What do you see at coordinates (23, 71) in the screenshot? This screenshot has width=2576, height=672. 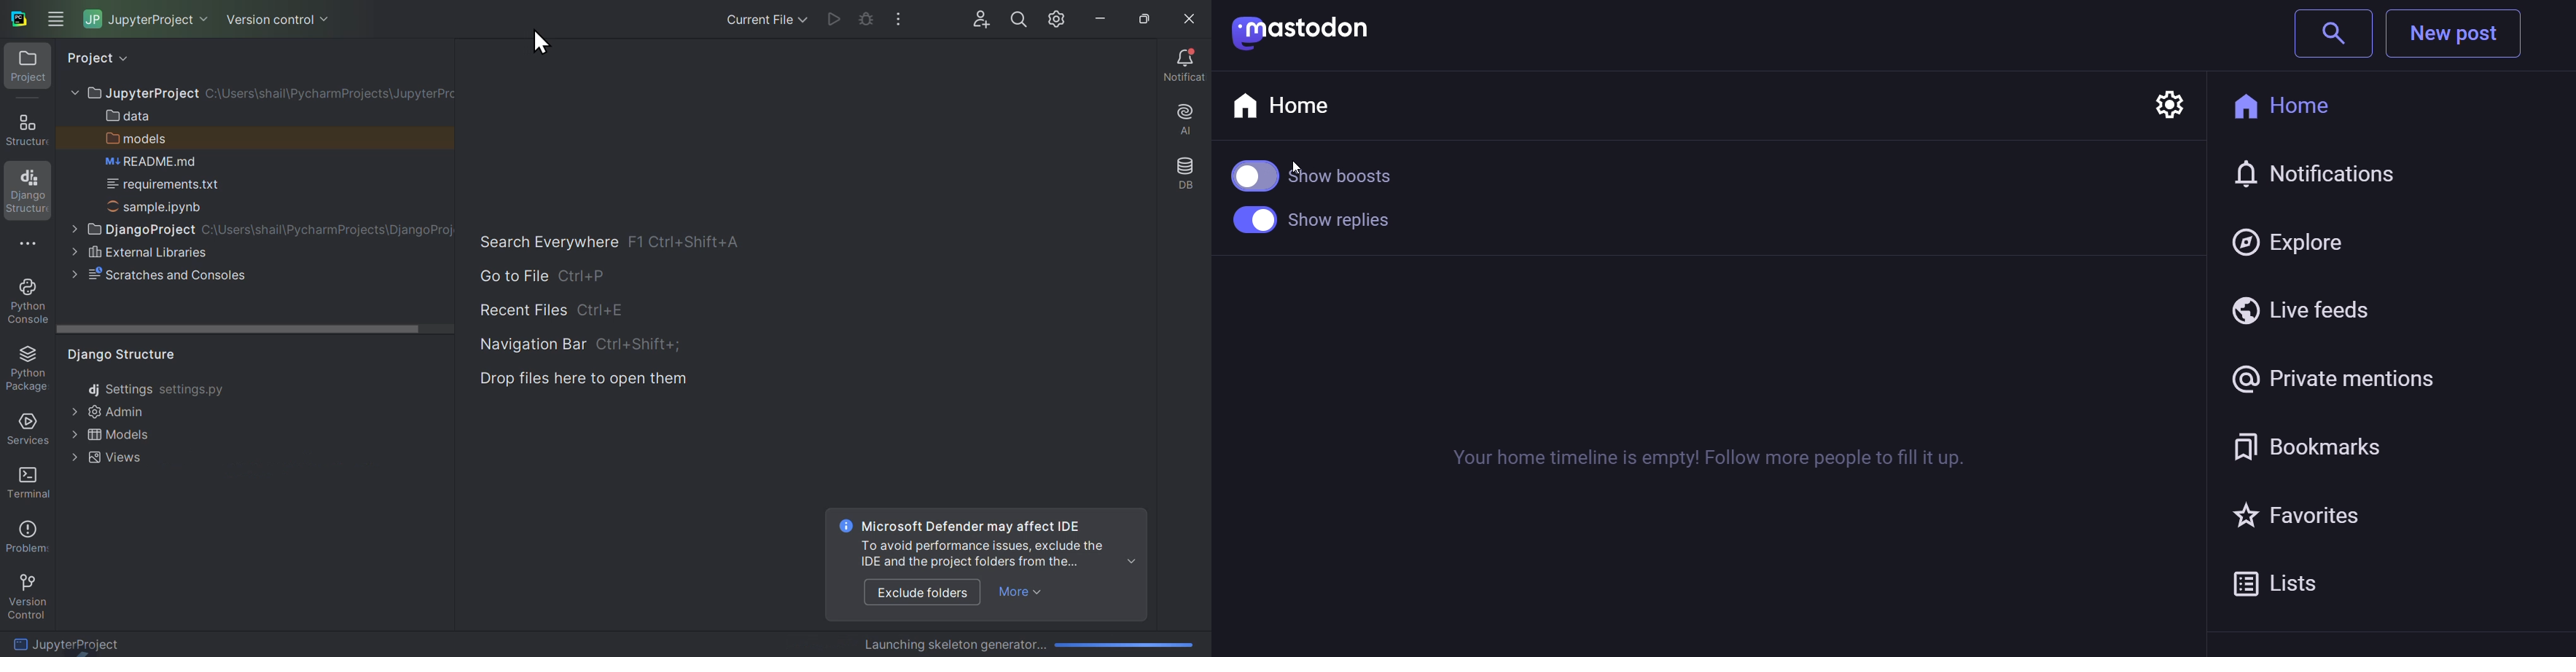 I see `project` at bounding box center [23, 71].